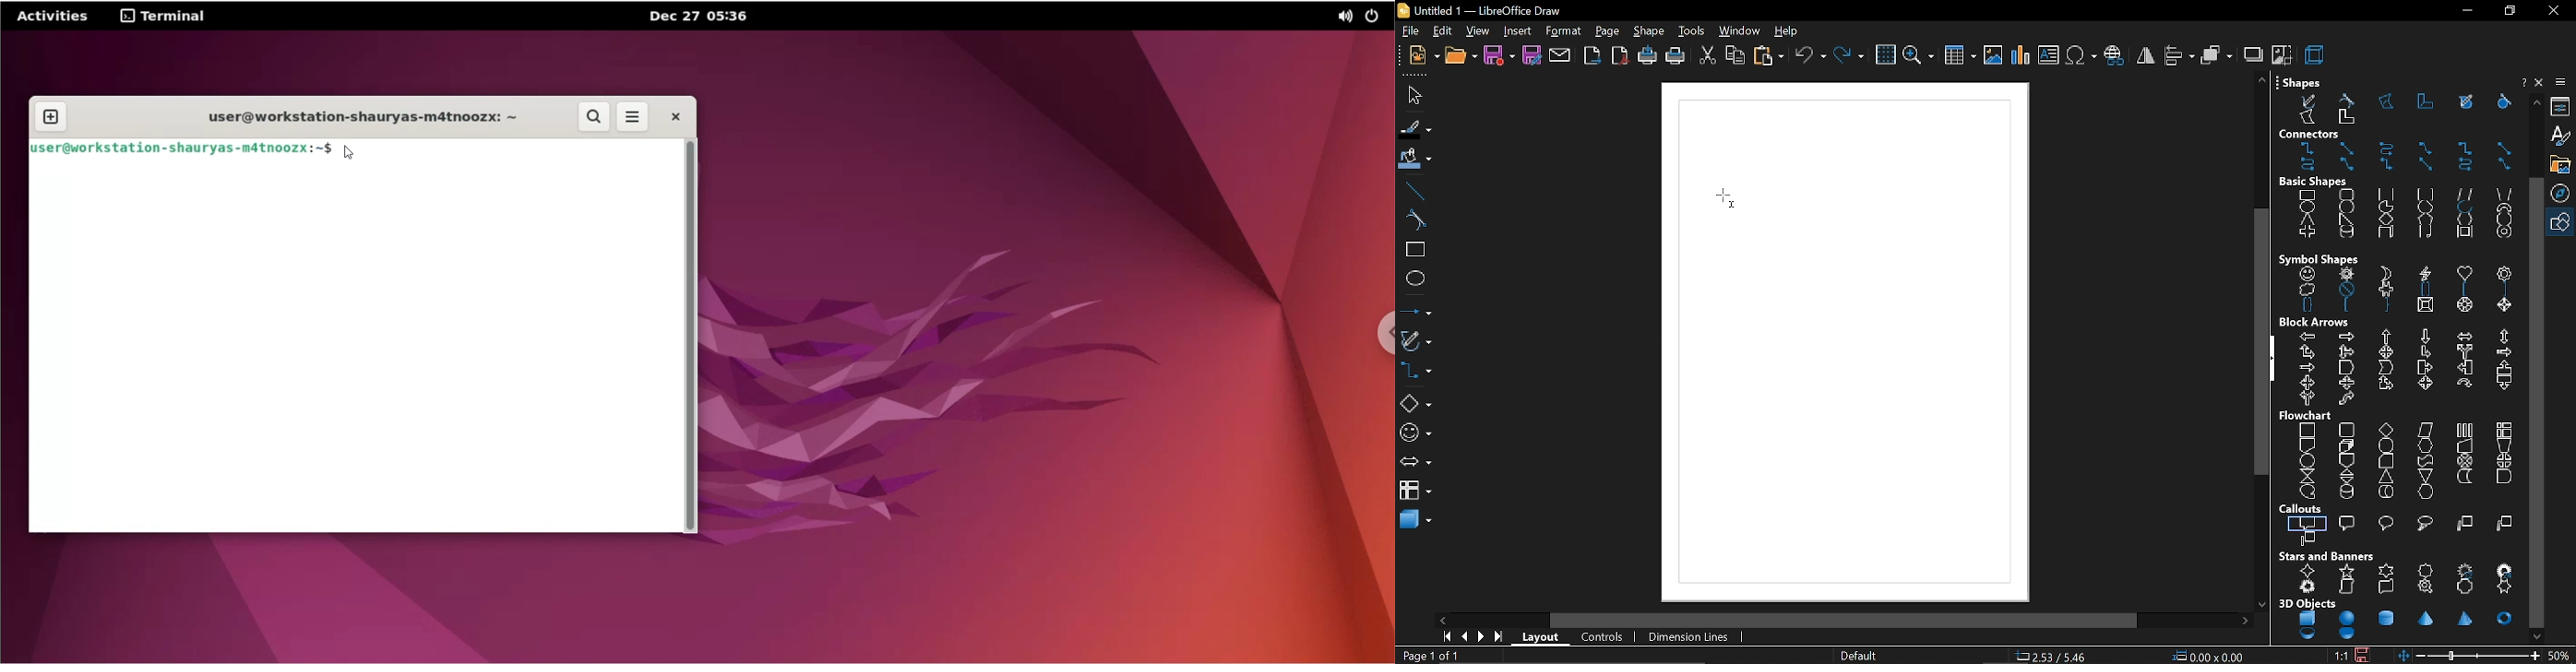 This screenshot has width=2576, height=672. I want to click on magnetic disc, so click(2344, 492).